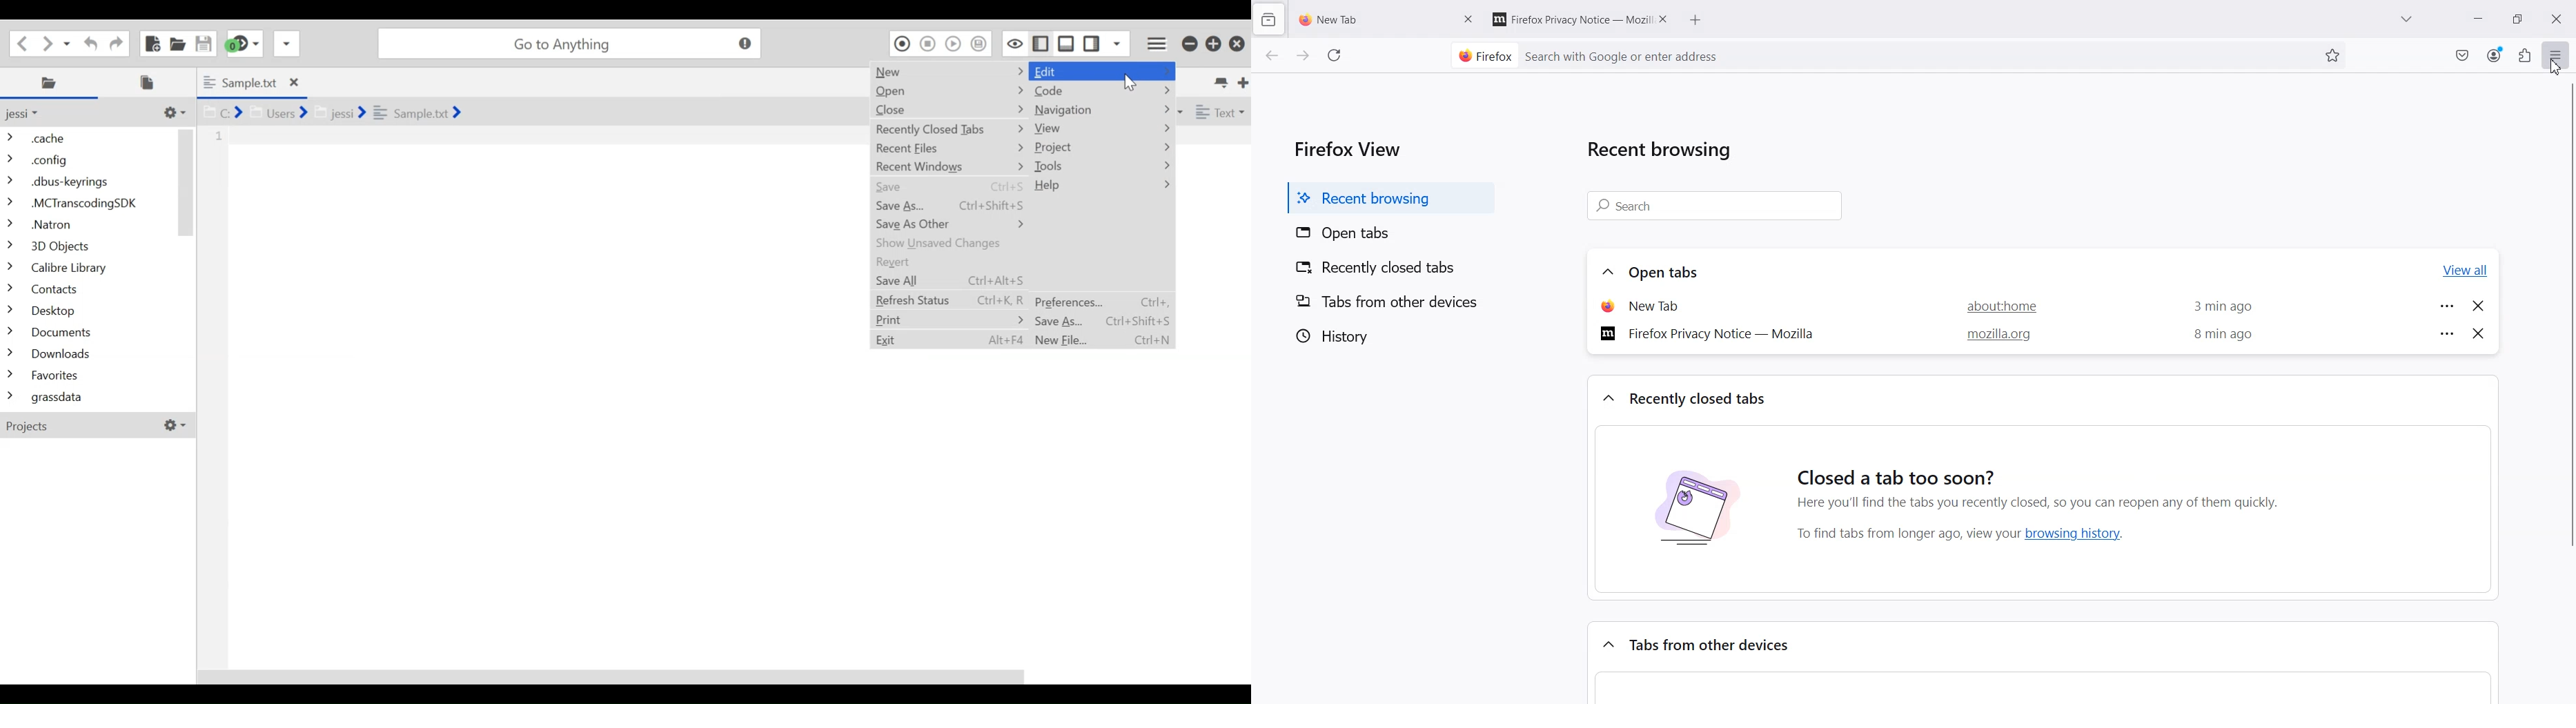 The height and width of the screenshot is (728, 2576). I want to click on firefox Logo , so click(1480, 55).